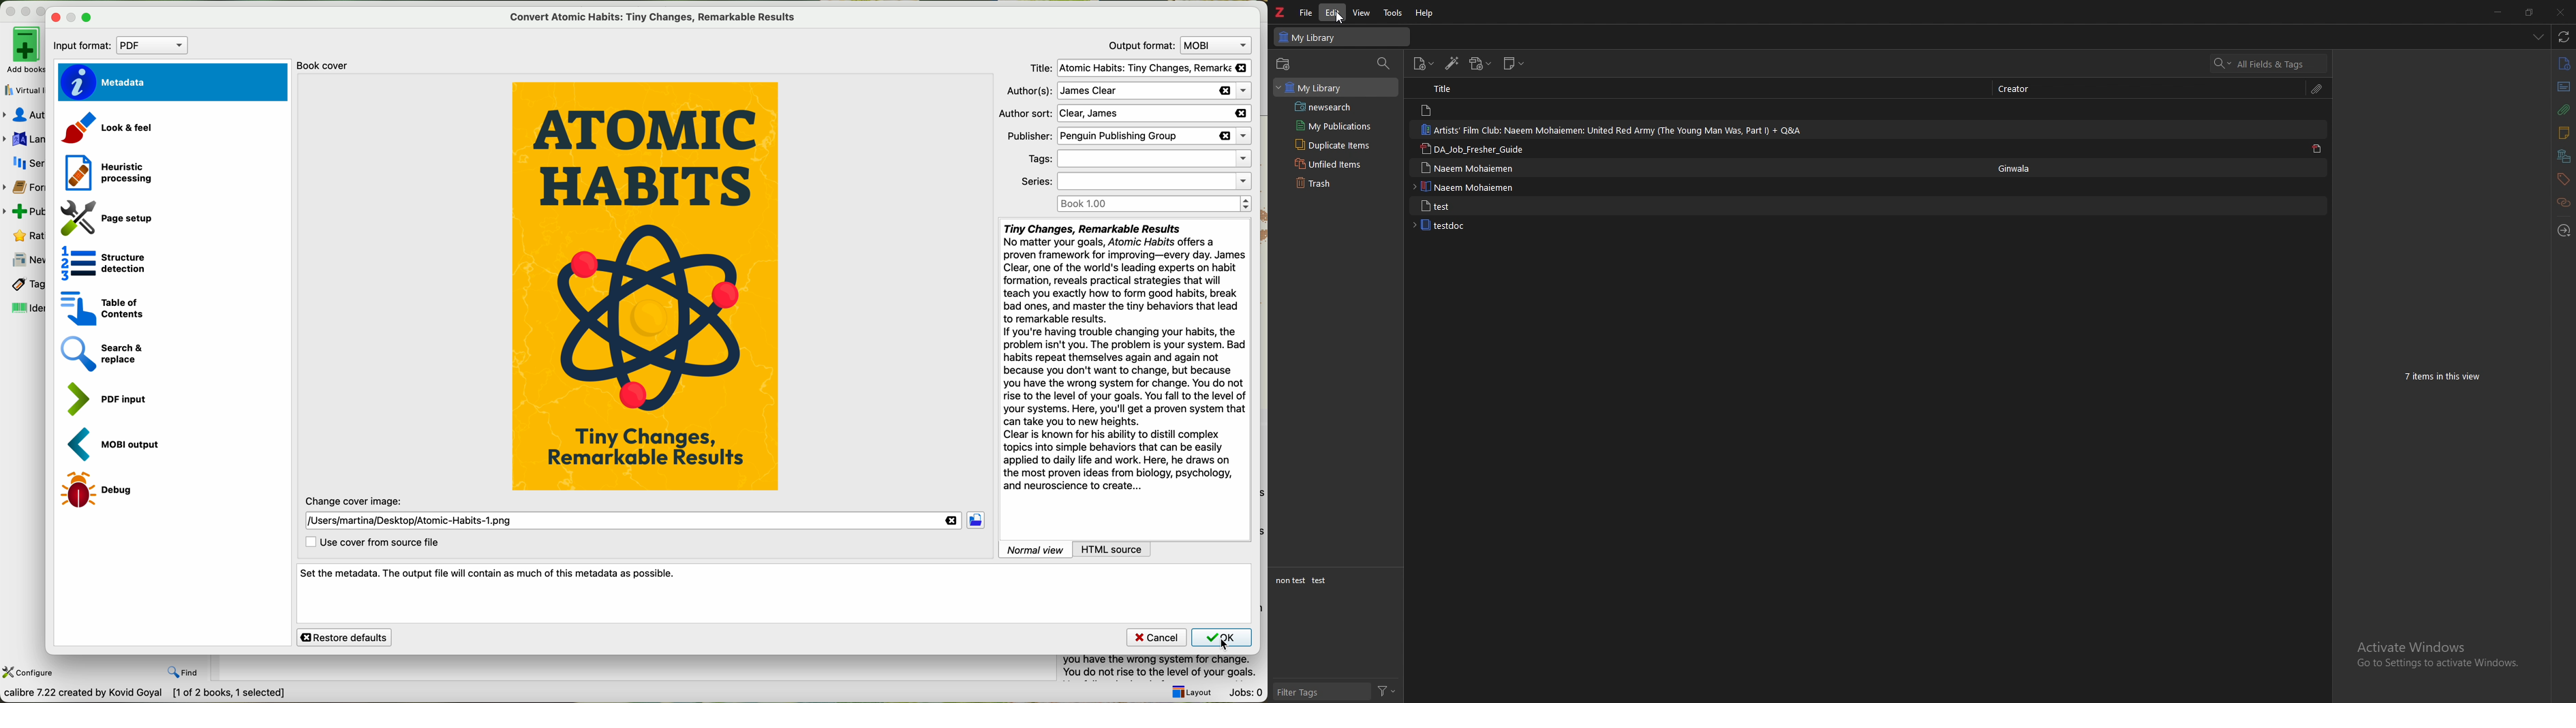  Describe the element at coordinates (1385, 63) in the screenshot. I see `filter collections` at that location.